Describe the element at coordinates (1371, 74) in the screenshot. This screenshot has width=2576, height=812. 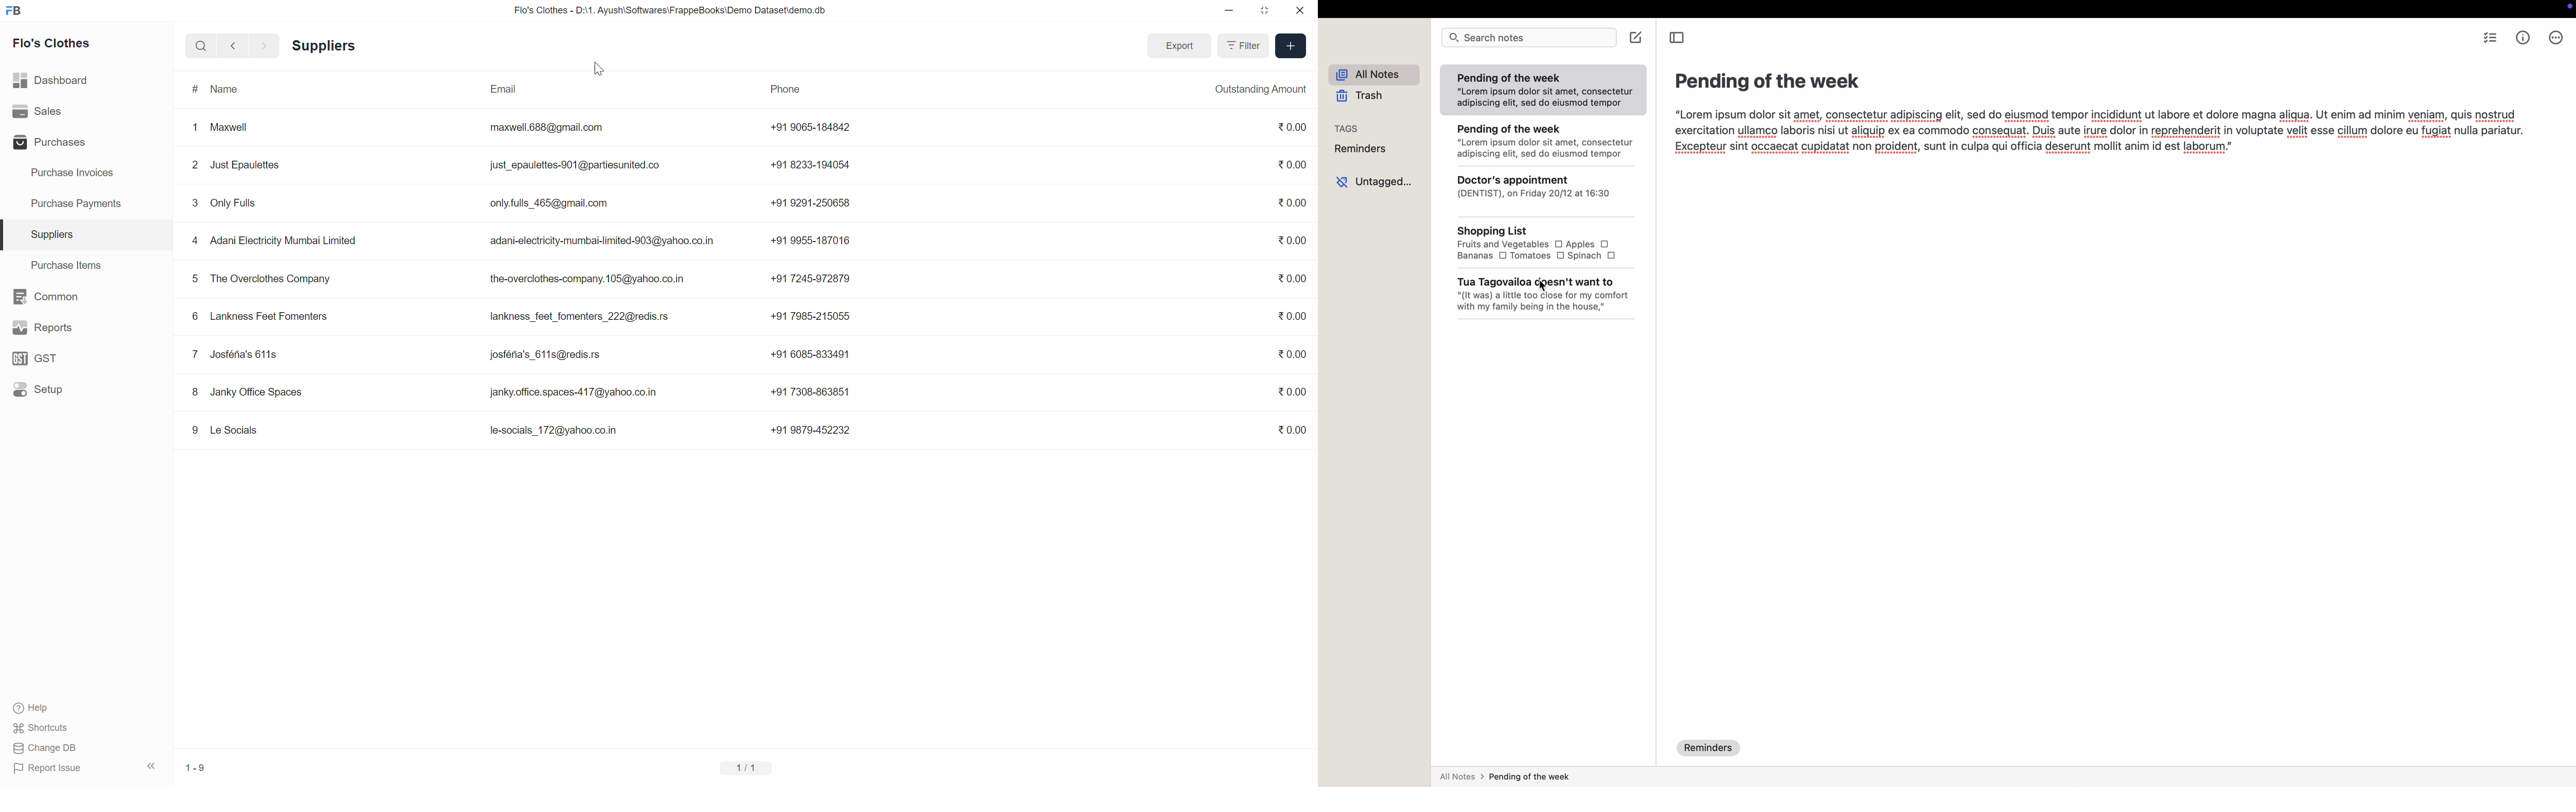
I see `all notes` at that location.